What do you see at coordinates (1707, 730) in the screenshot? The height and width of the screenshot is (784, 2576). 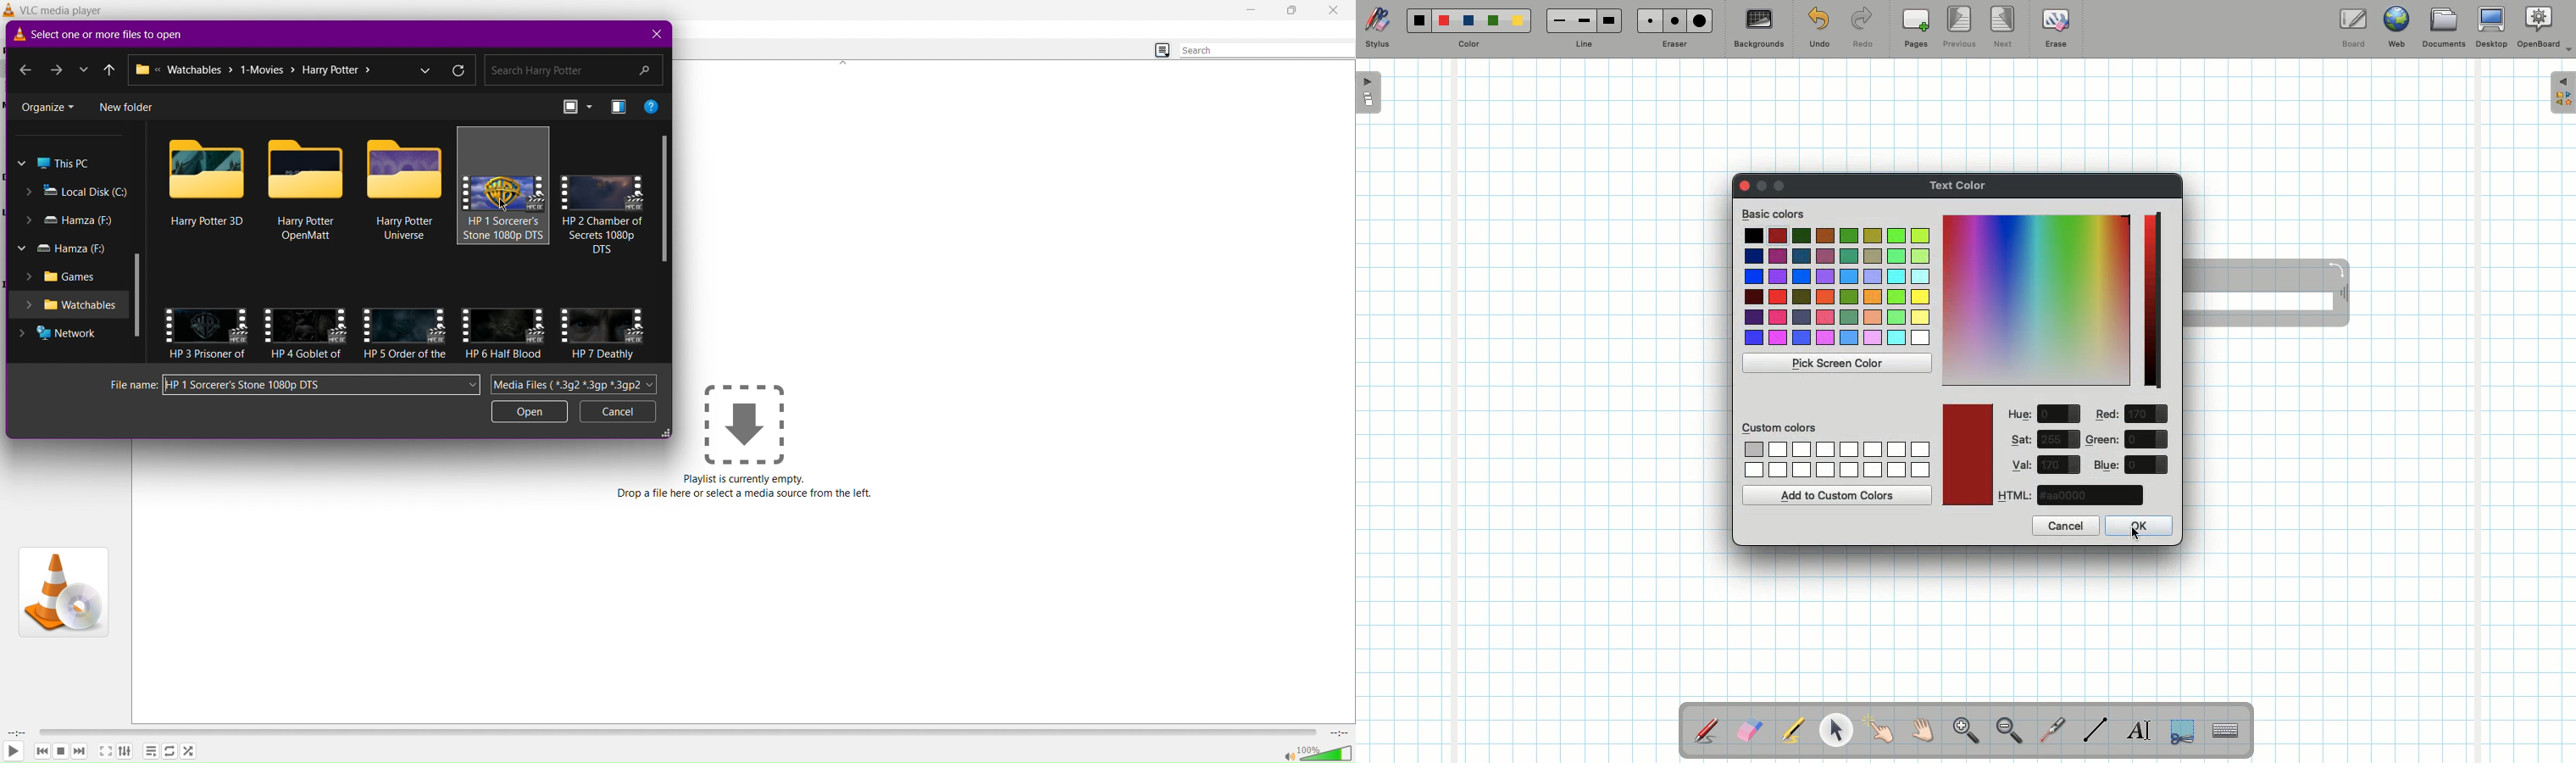 I see `Stylus` at bounding box center [1707, 730].